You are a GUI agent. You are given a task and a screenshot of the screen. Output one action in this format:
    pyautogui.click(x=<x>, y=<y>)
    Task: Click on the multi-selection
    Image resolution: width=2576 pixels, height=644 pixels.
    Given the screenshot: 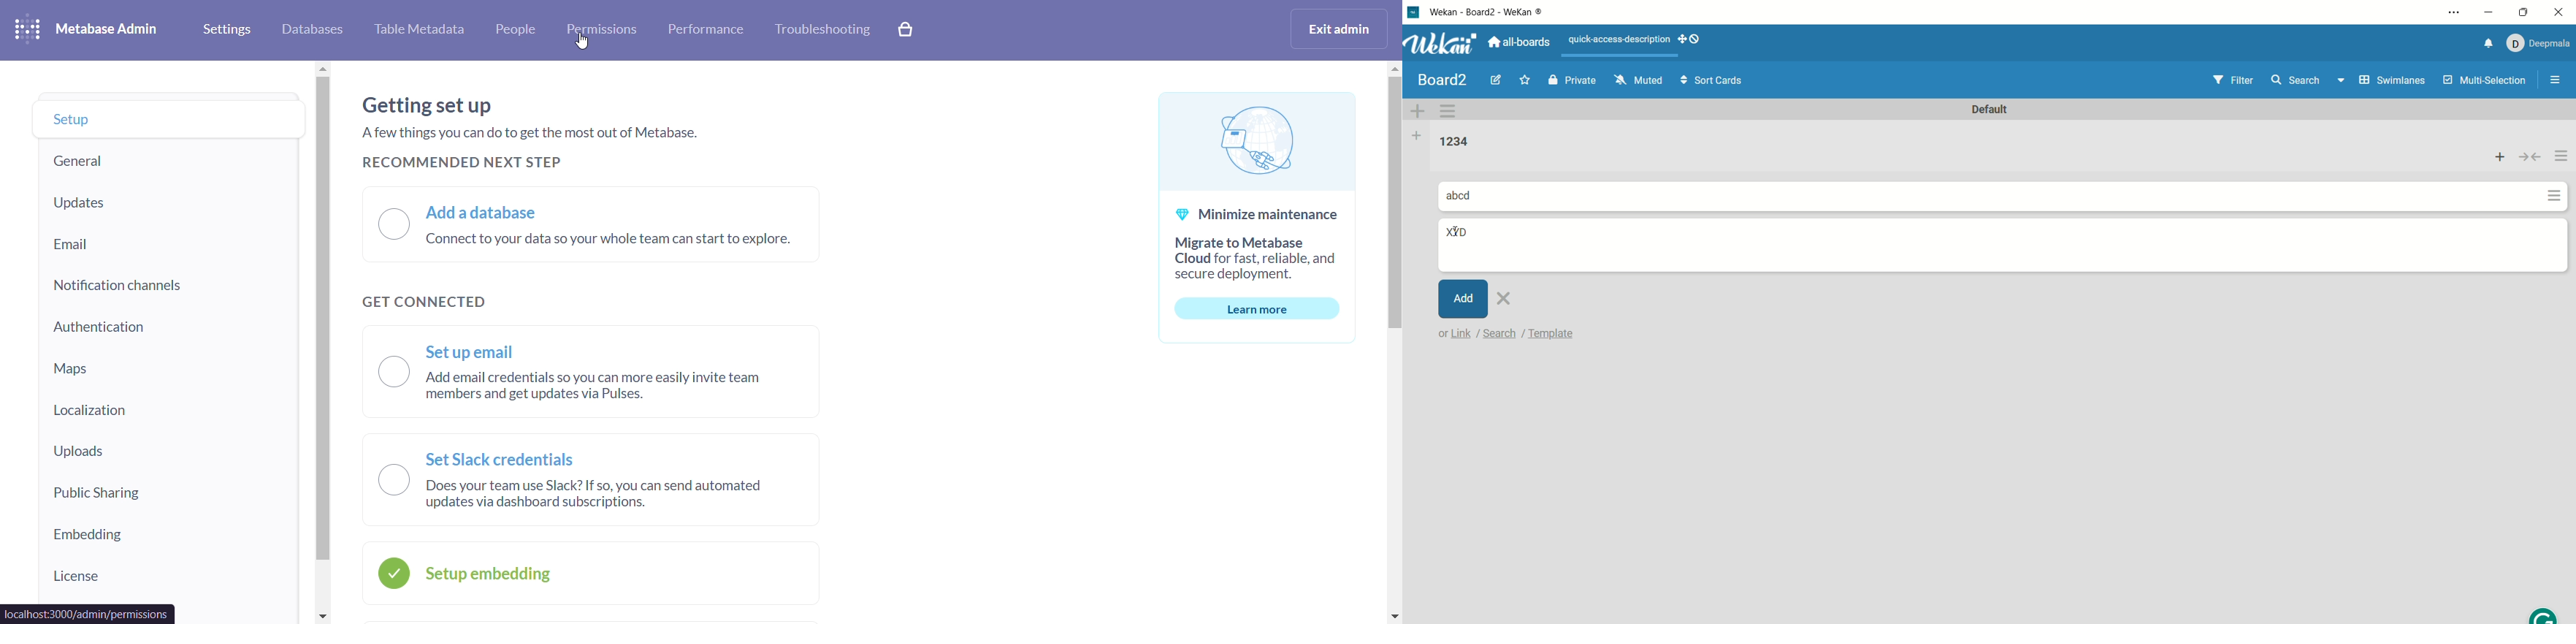 What is the action you would take?
    pyautogui.click(x=2485, y=81)
    